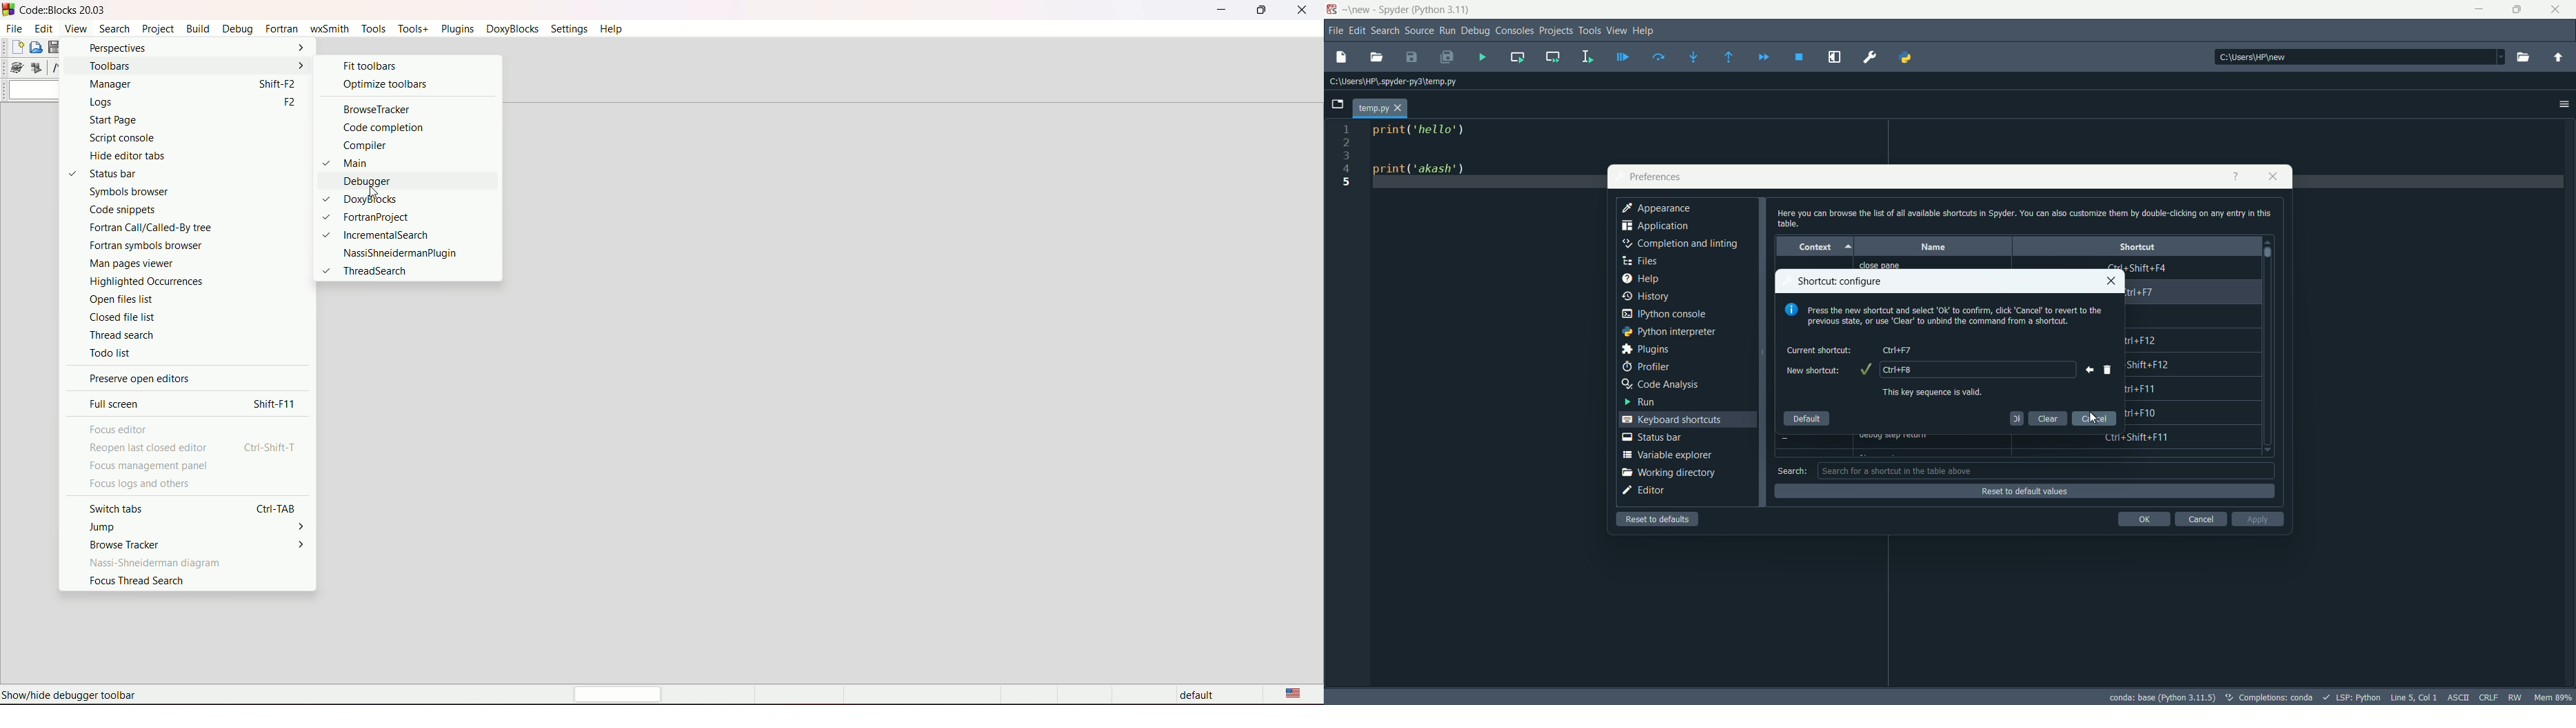 The width and height of the screenshot is (2576, 728). What do you see at coordinates (139, 379) in the screenshot?
I see `preserve open editors` at bounding box center [139, 379].